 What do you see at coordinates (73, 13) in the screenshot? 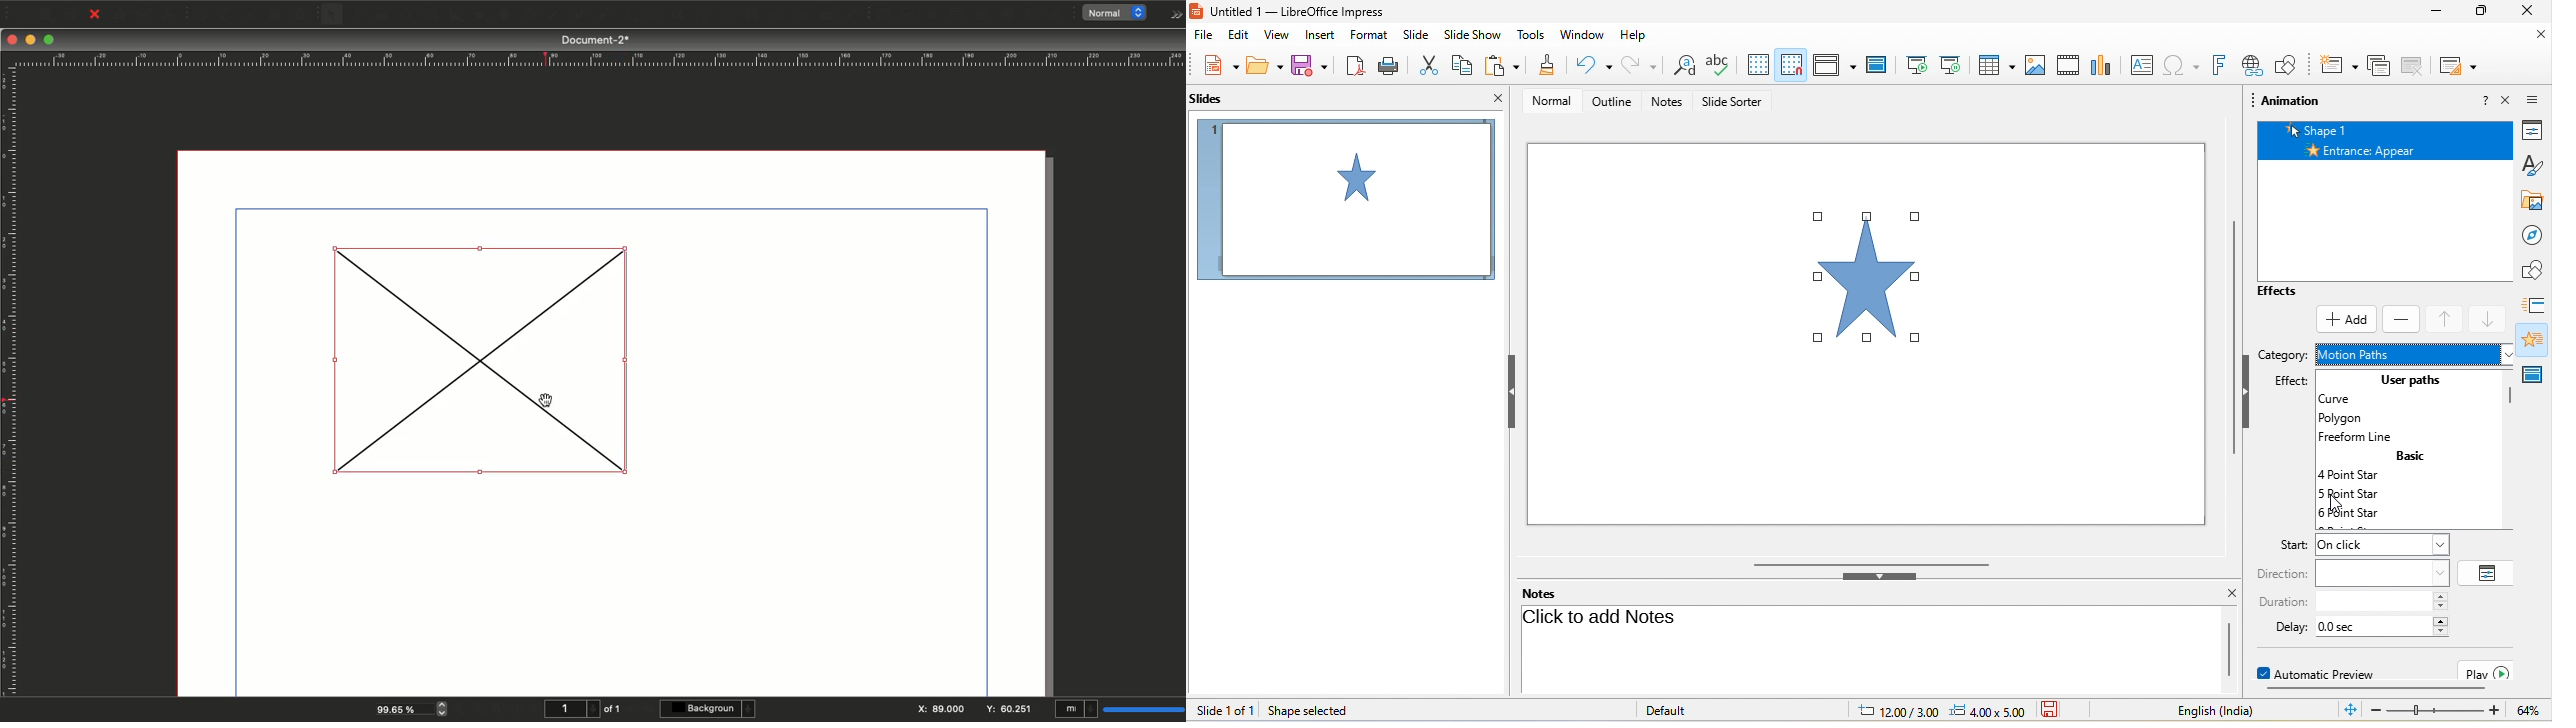
I see `Save` at bounding box center [73, 13].